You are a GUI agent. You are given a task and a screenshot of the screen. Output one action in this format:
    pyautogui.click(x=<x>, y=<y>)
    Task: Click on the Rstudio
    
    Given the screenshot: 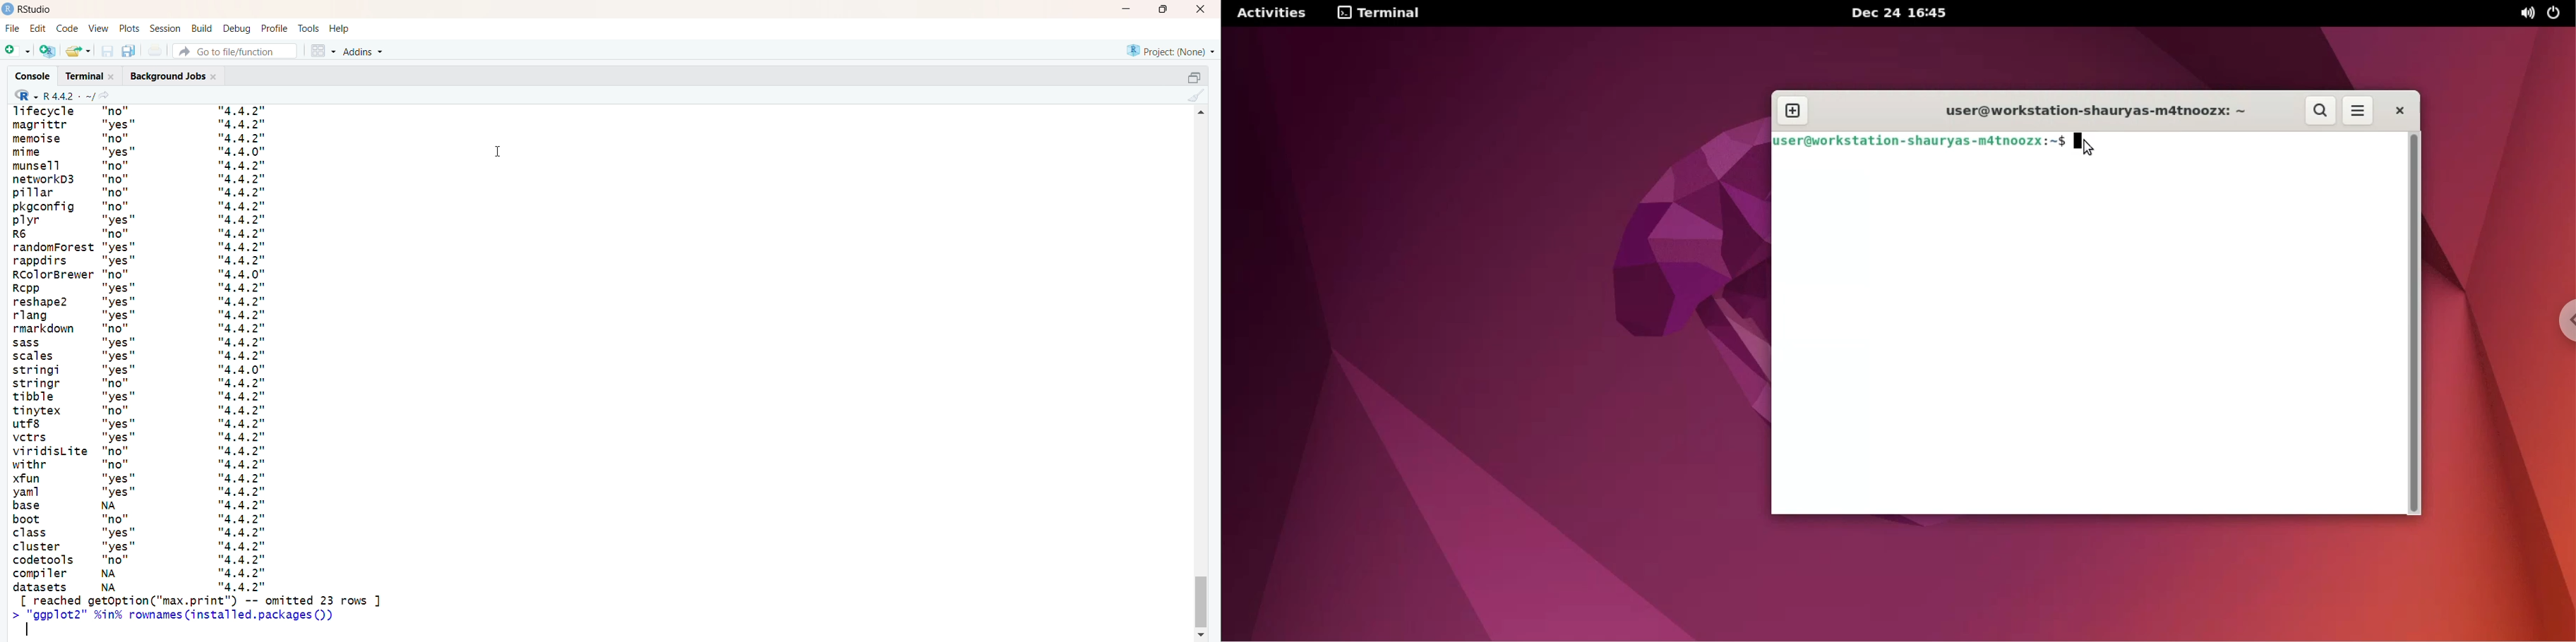 What is the action you would take?
    pyautogui.click(x=28, y=8)
    